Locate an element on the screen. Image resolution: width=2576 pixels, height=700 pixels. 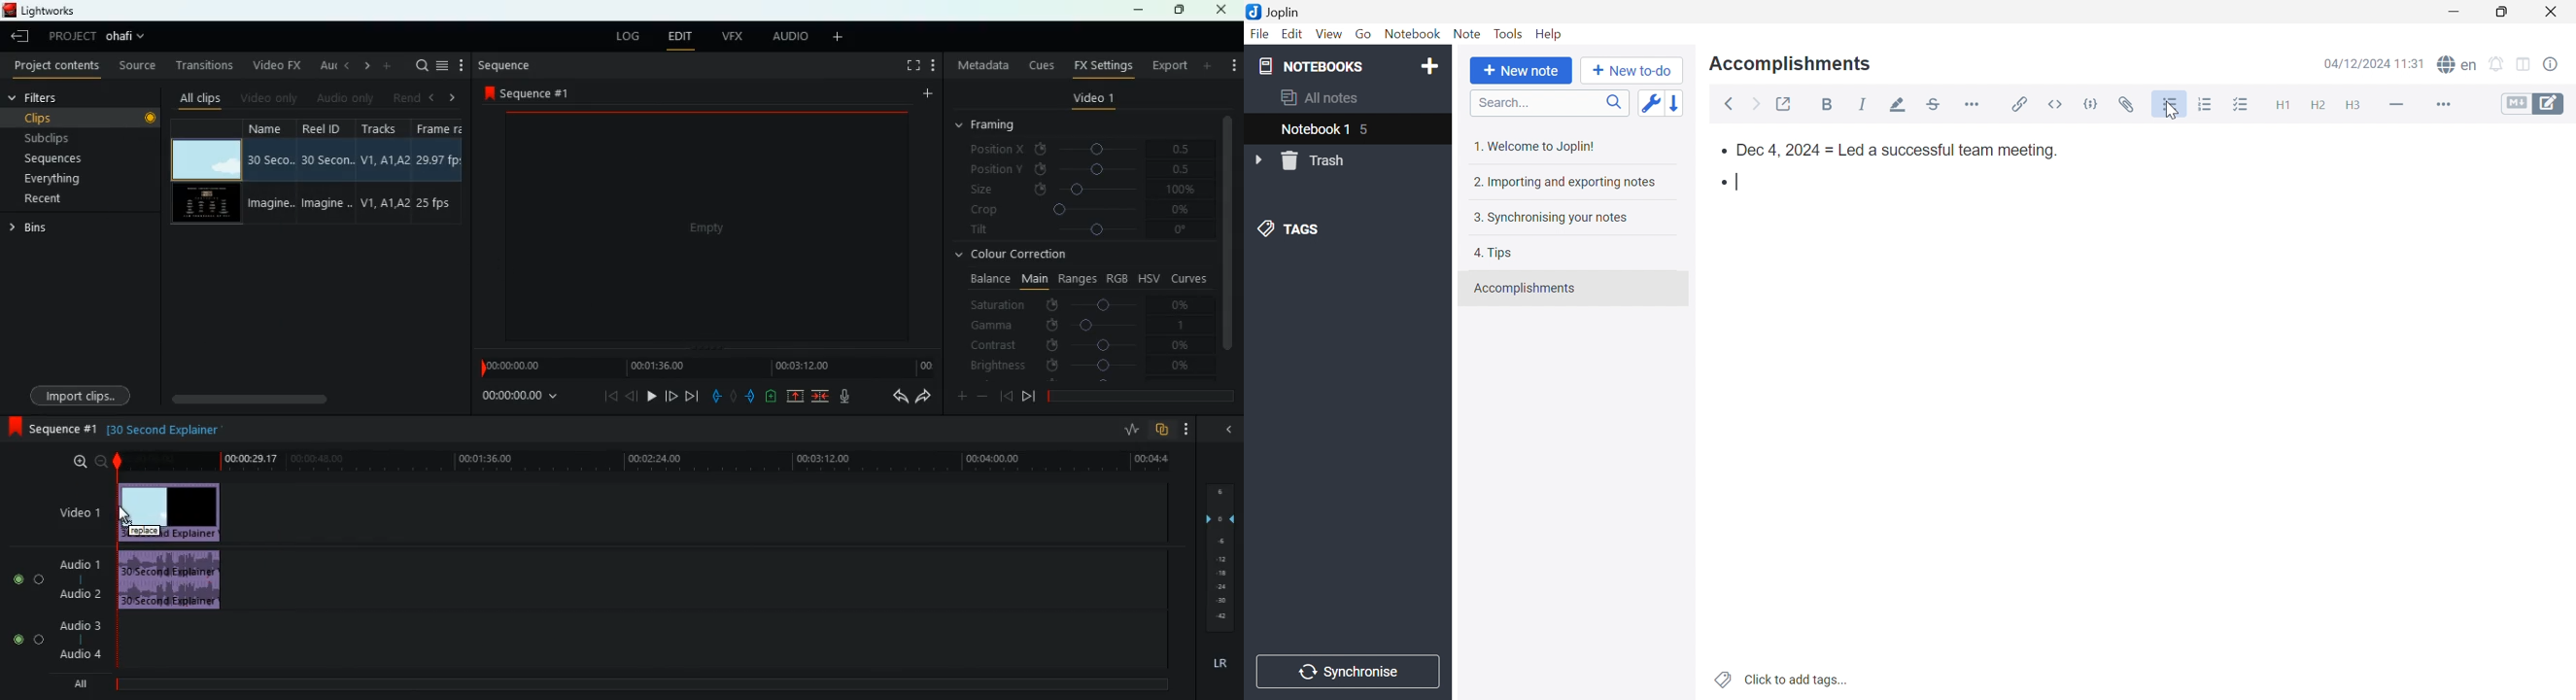
Toggle editor layout is located at coordinates (2525, 65).